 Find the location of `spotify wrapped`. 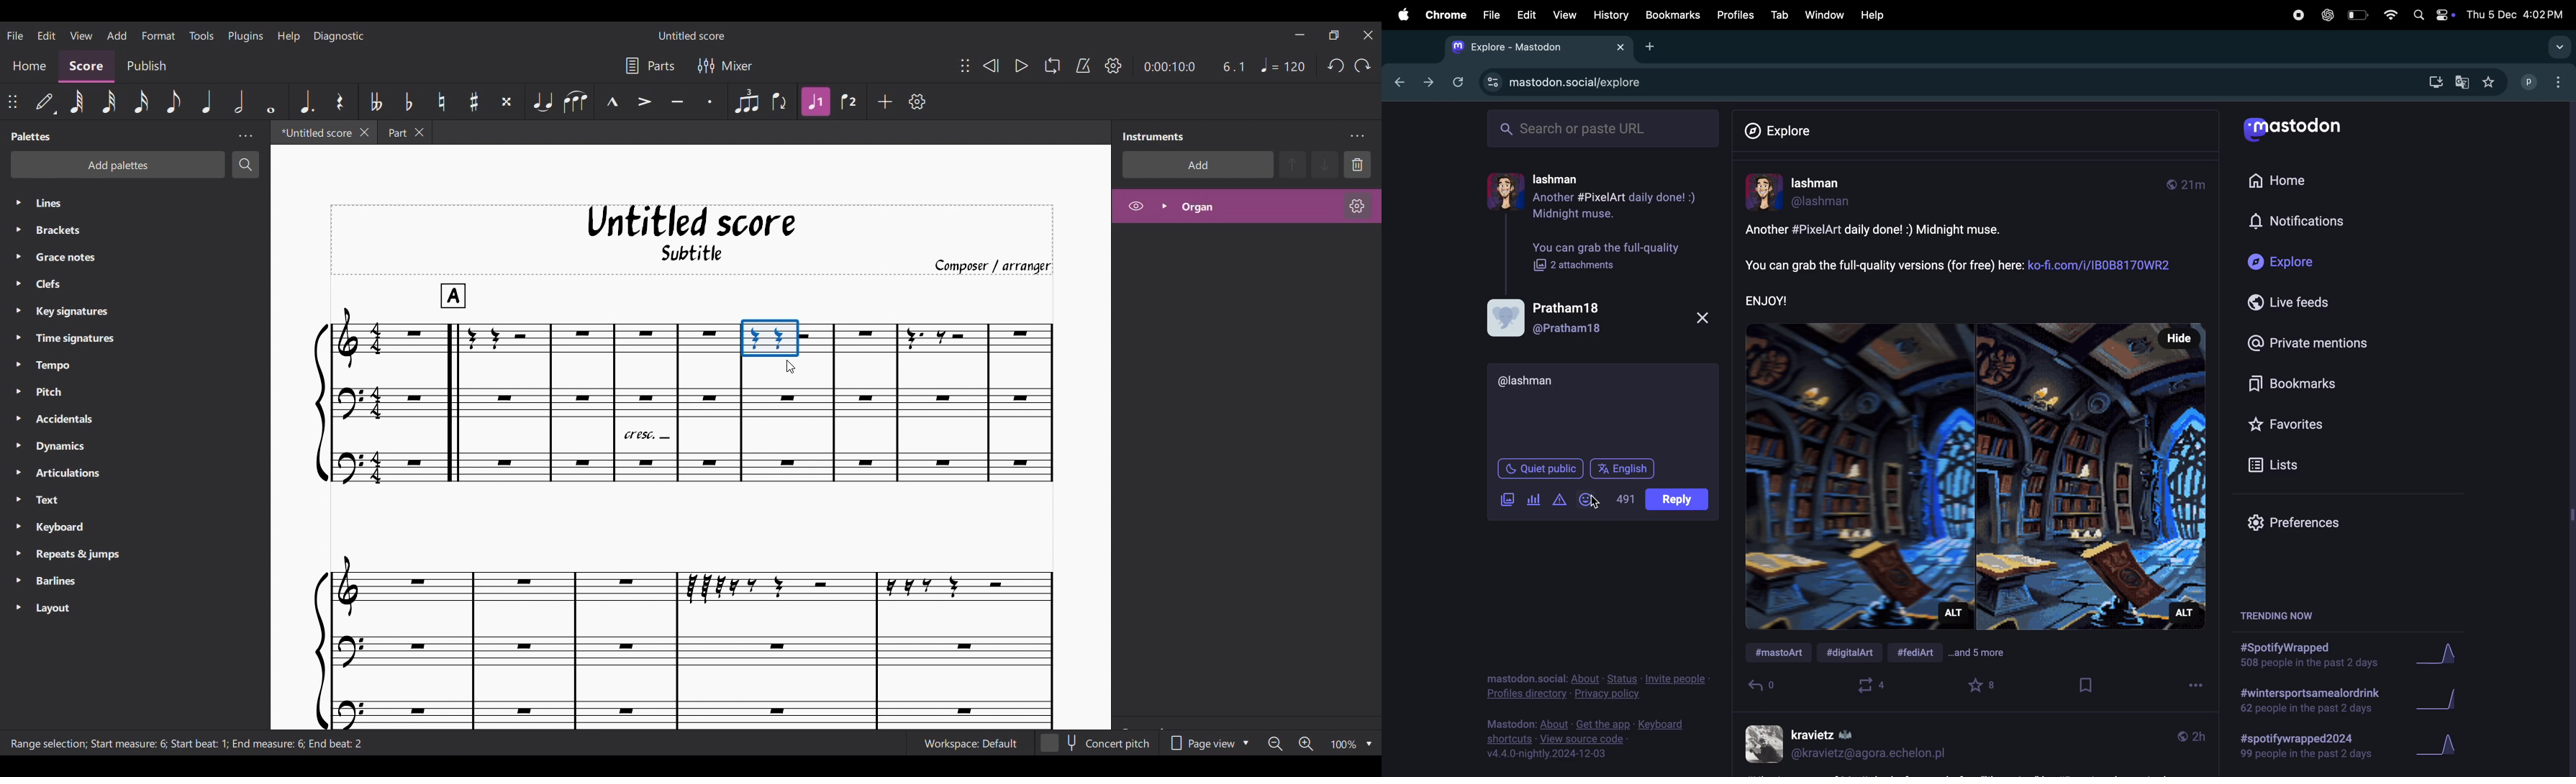

spotify wrapped is located at coordinates (2309, 658).